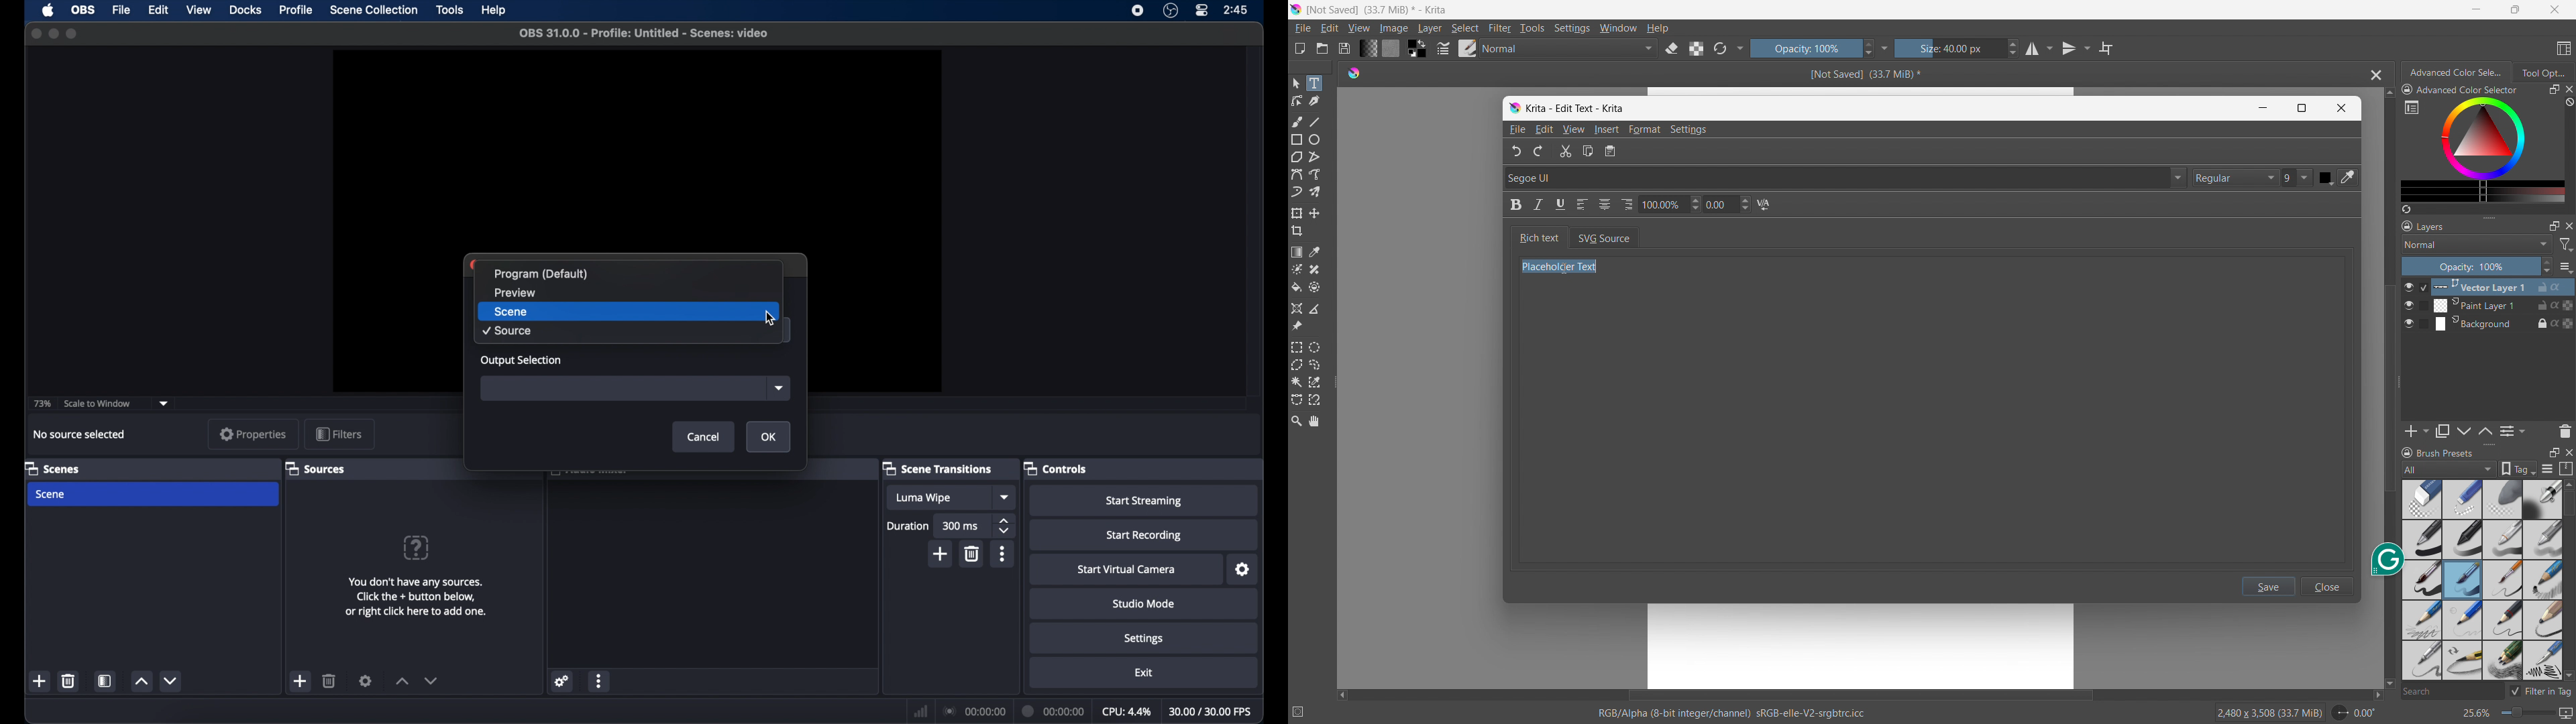  Describe the element at coordinates (2504, 620) in the screenshot. I see `small tip pencil` at that location.